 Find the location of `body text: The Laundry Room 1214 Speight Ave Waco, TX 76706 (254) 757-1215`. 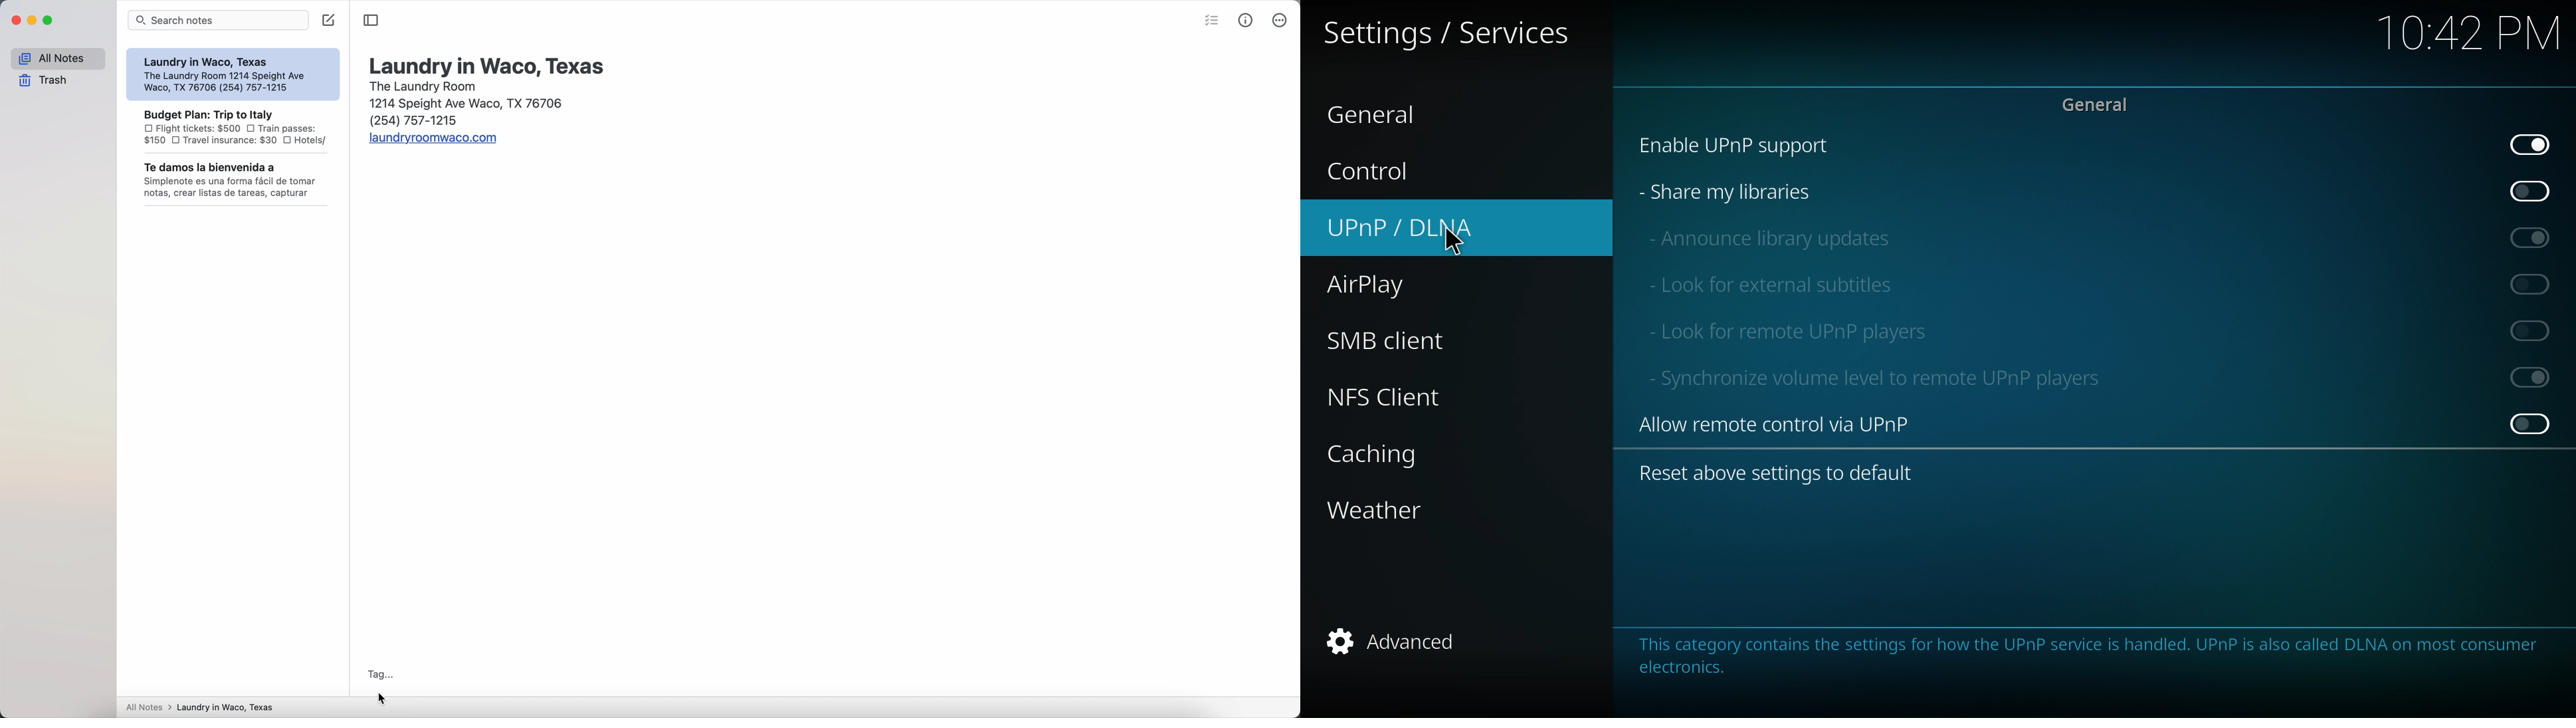

body text: The Laundry Room 1214 Speight Ave Waco, TX 76706 (254) 757-1215 is located at coordinates (462, 104).